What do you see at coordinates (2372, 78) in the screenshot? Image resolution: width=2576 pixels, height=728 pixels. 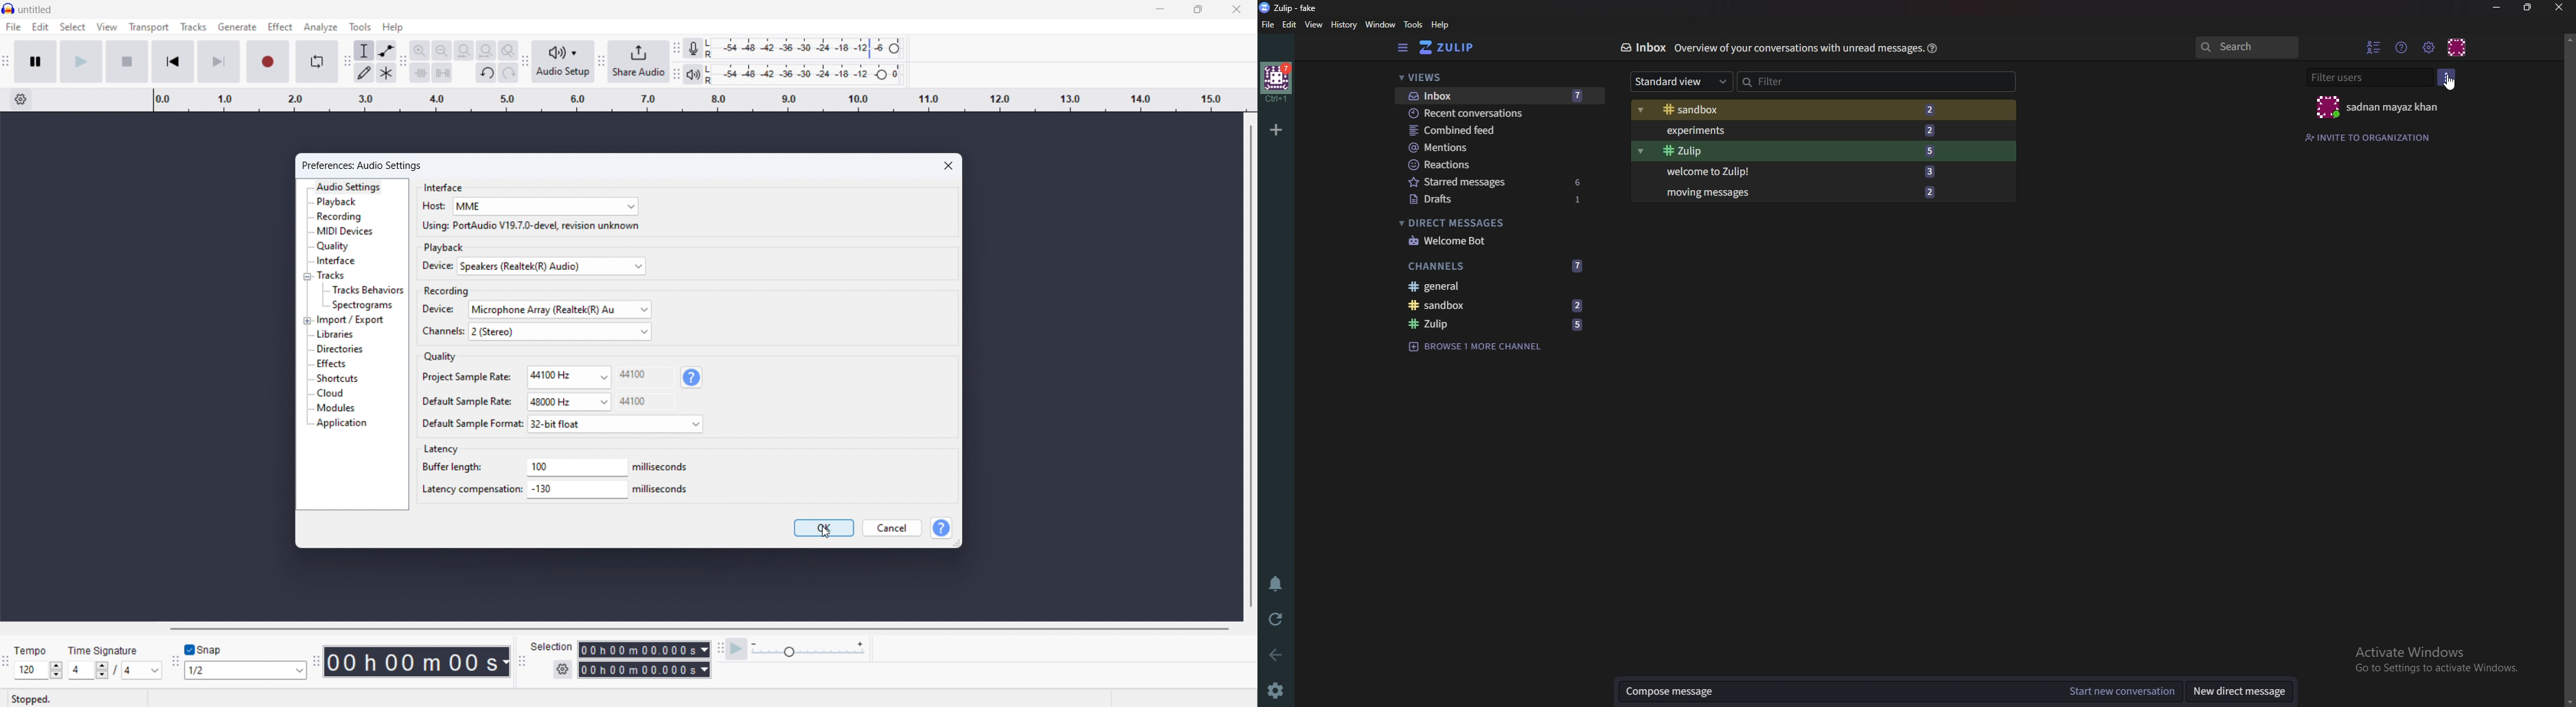 I see `Filter users` at bounding box center [2372, 78].